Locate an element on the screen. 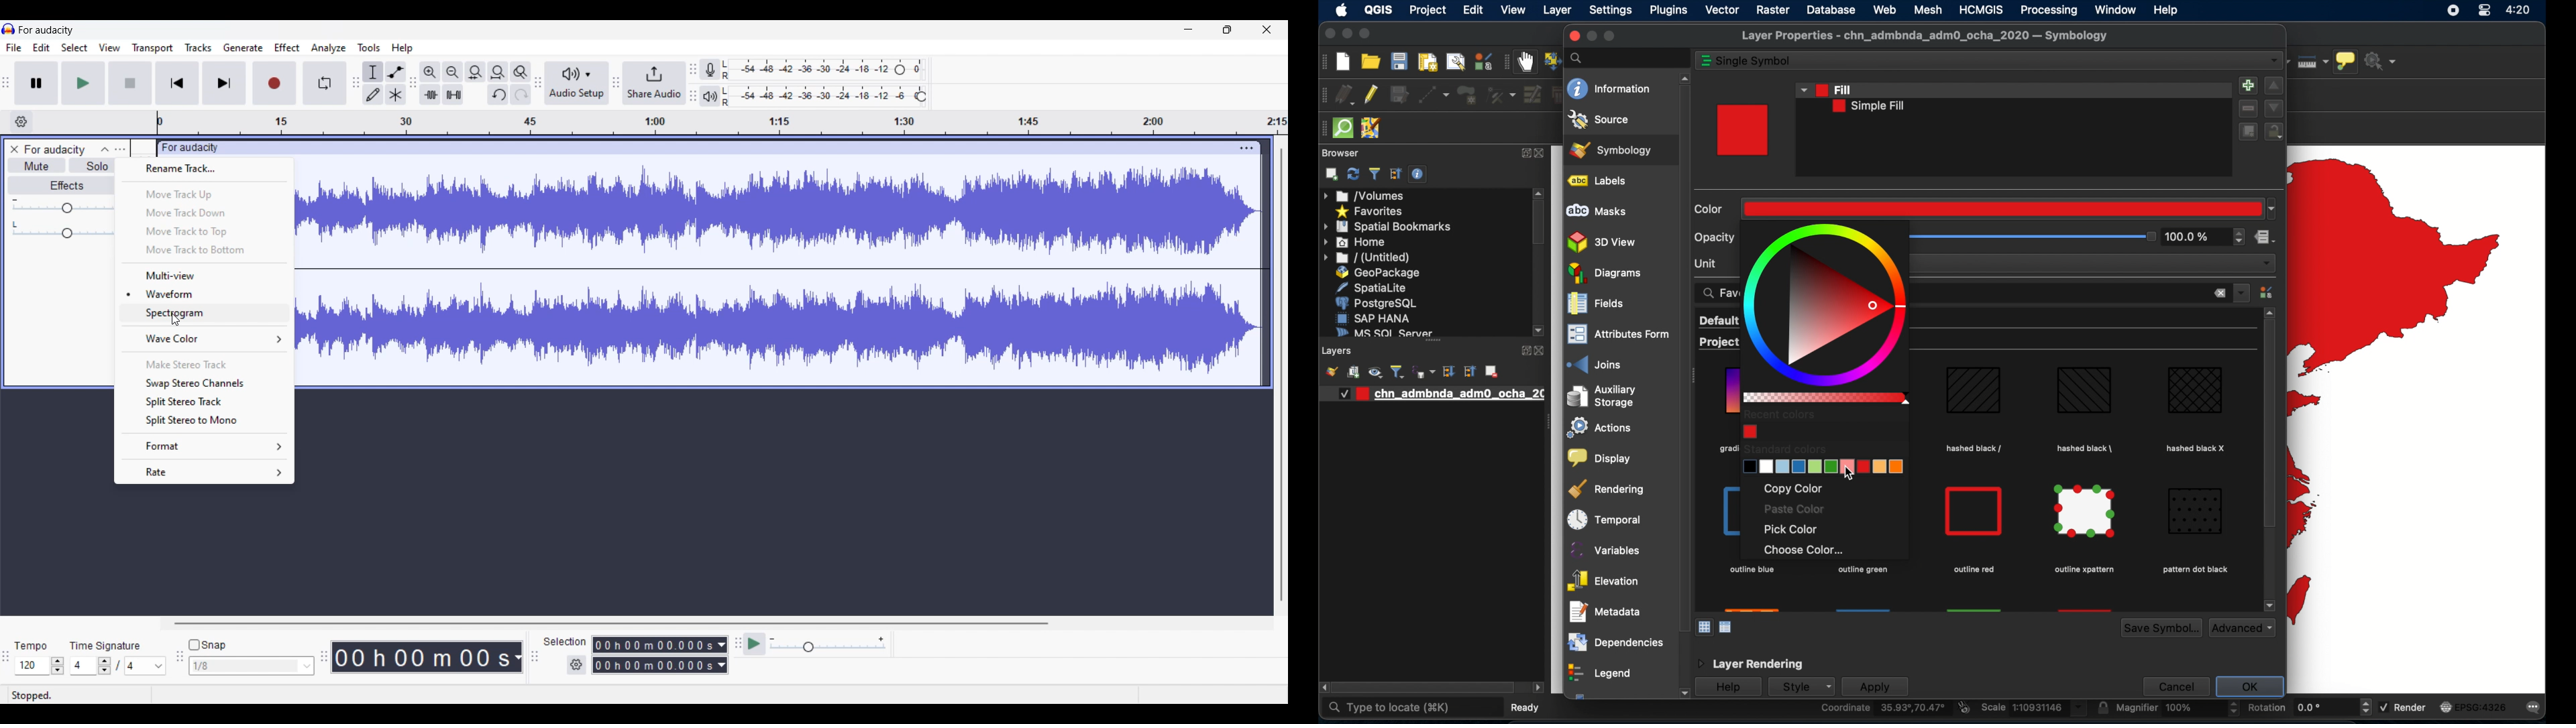  Fit selection to width is located at coordinates (476, 72).